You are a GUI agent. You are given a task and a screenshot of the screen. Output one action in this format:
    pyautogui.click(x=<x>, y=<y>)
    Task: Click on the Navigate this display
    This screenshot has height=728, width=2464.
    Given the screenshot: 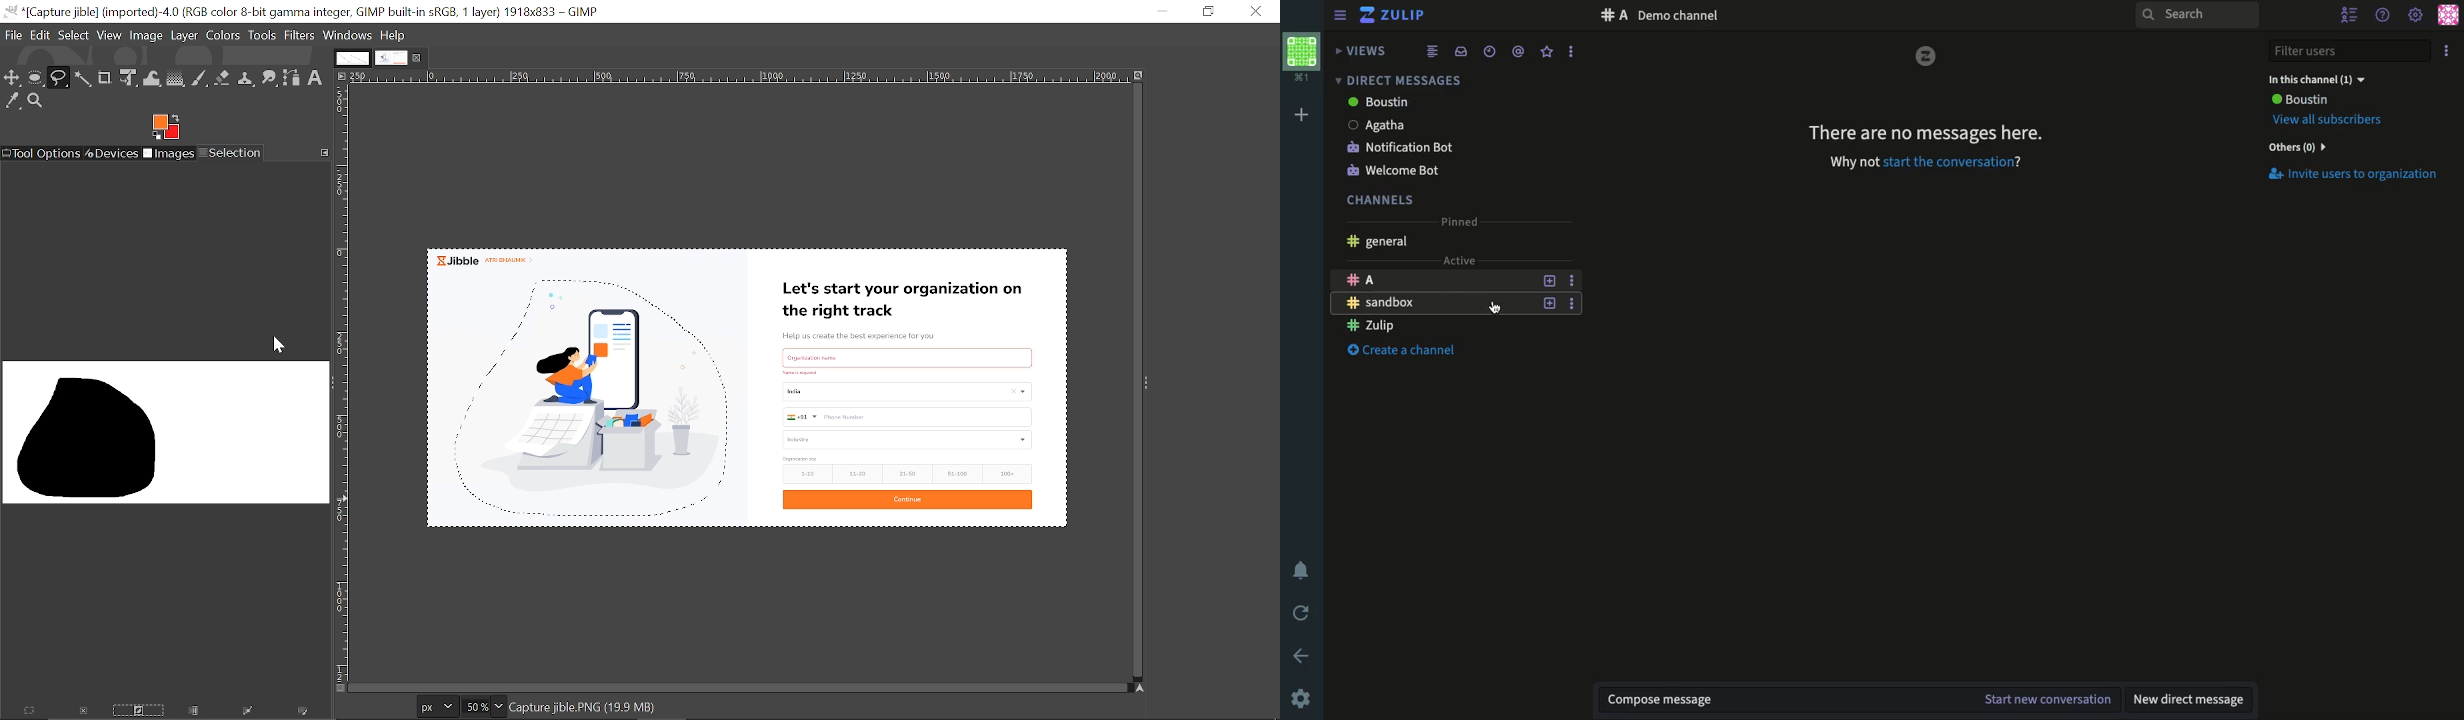 What is the action you would take?
    pyautogui.click(x=1140, y=686)
    